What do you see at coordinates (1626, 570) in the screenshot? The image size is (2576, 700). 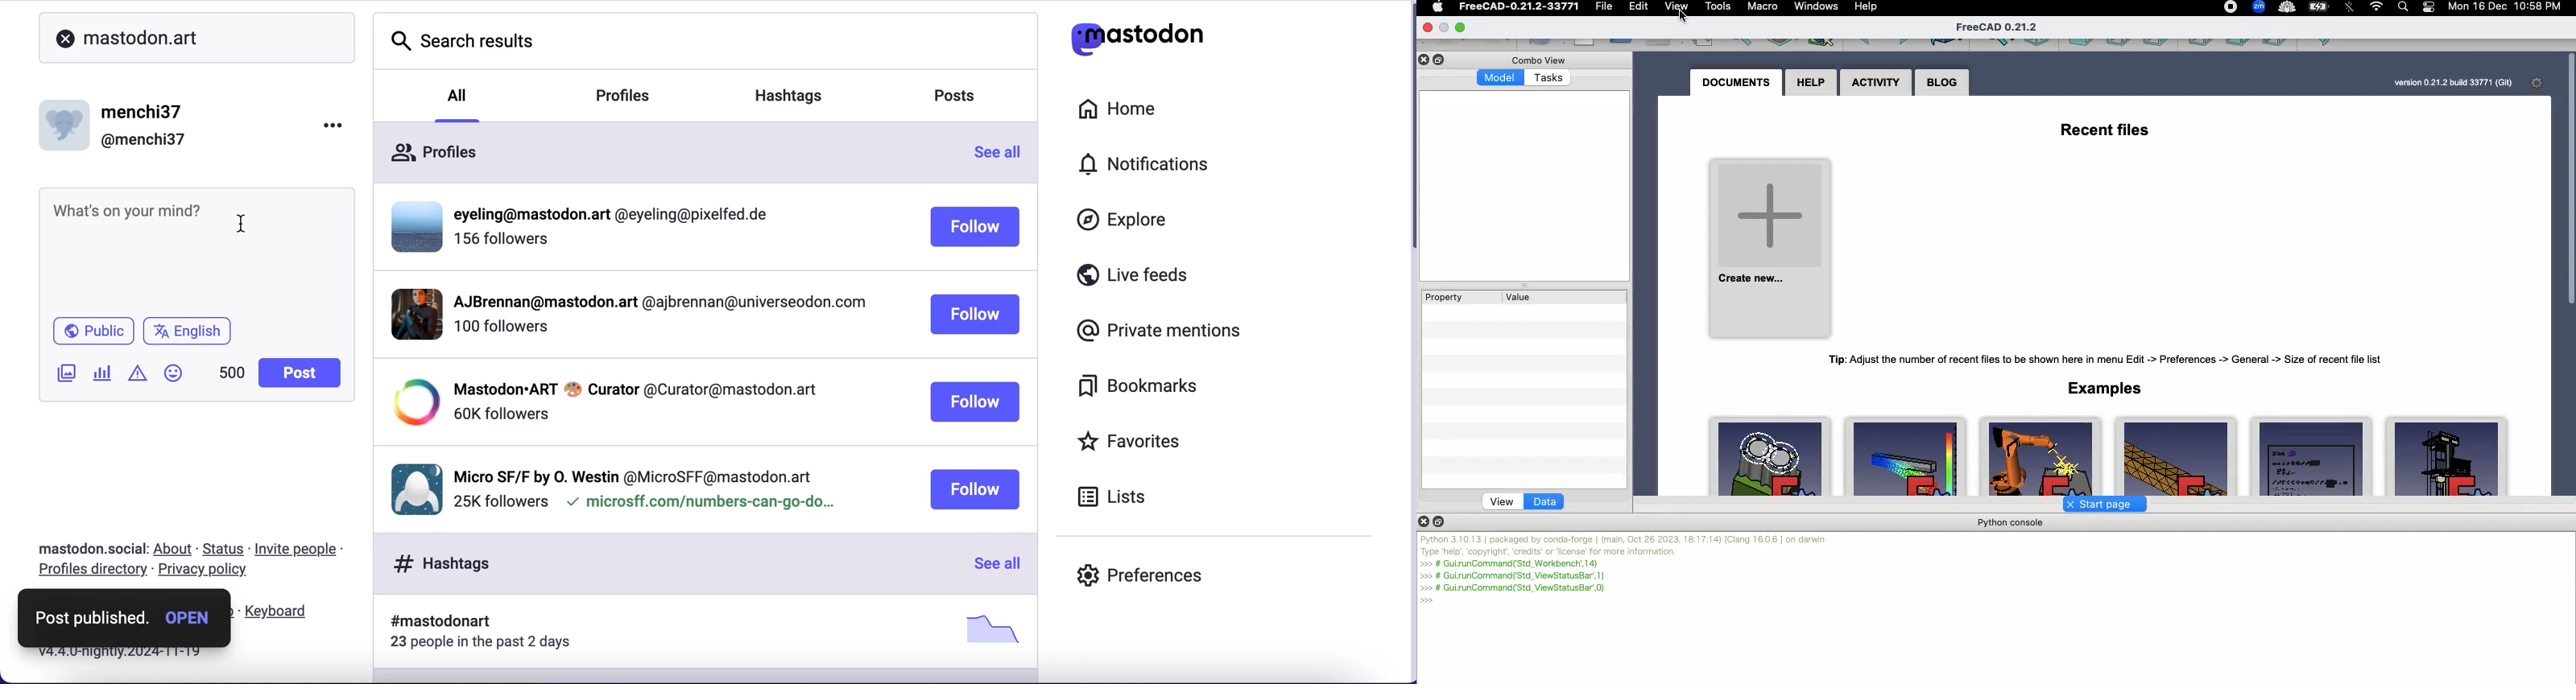 I see `Python 3.10.13 | packaged by conda-forge | (main, Oct 26 2023, 18:17:14) [Clang 16.0.6] on darwin Type "help", "copyright", "credits" or "license" for more information. >>> # Gui.runCommand('Std_Workbench',14) # Gui.runCommand('Std_ViewStatusBar',1) # Gui.runCommand('Std_ViewStatusBar',0) >>>` at bounding box center [1626, 570].